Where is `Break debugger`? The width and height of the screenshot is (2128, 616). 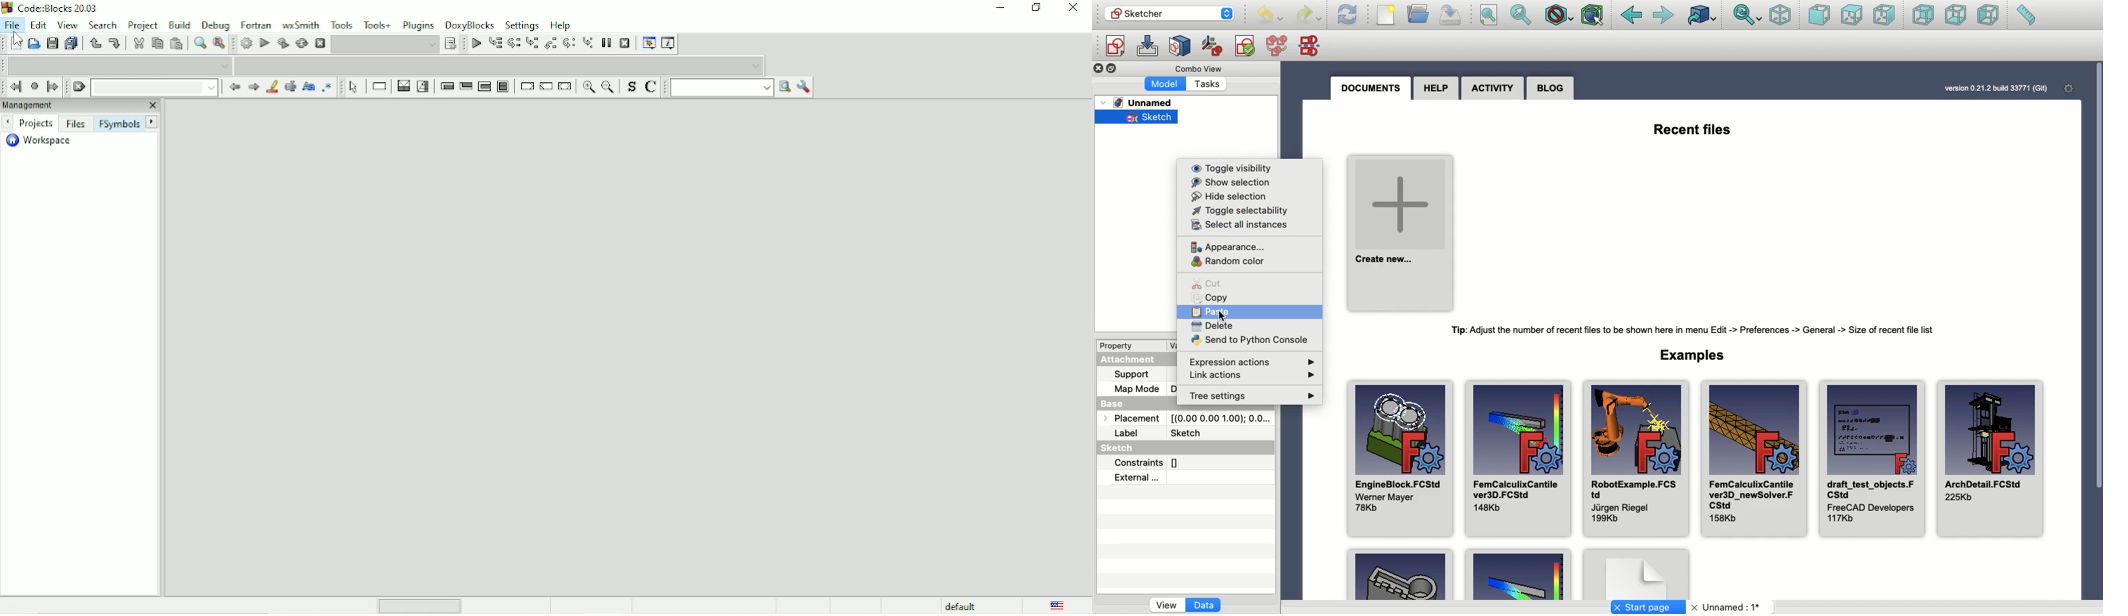
Break debugger is located at coordinates (607, 43).